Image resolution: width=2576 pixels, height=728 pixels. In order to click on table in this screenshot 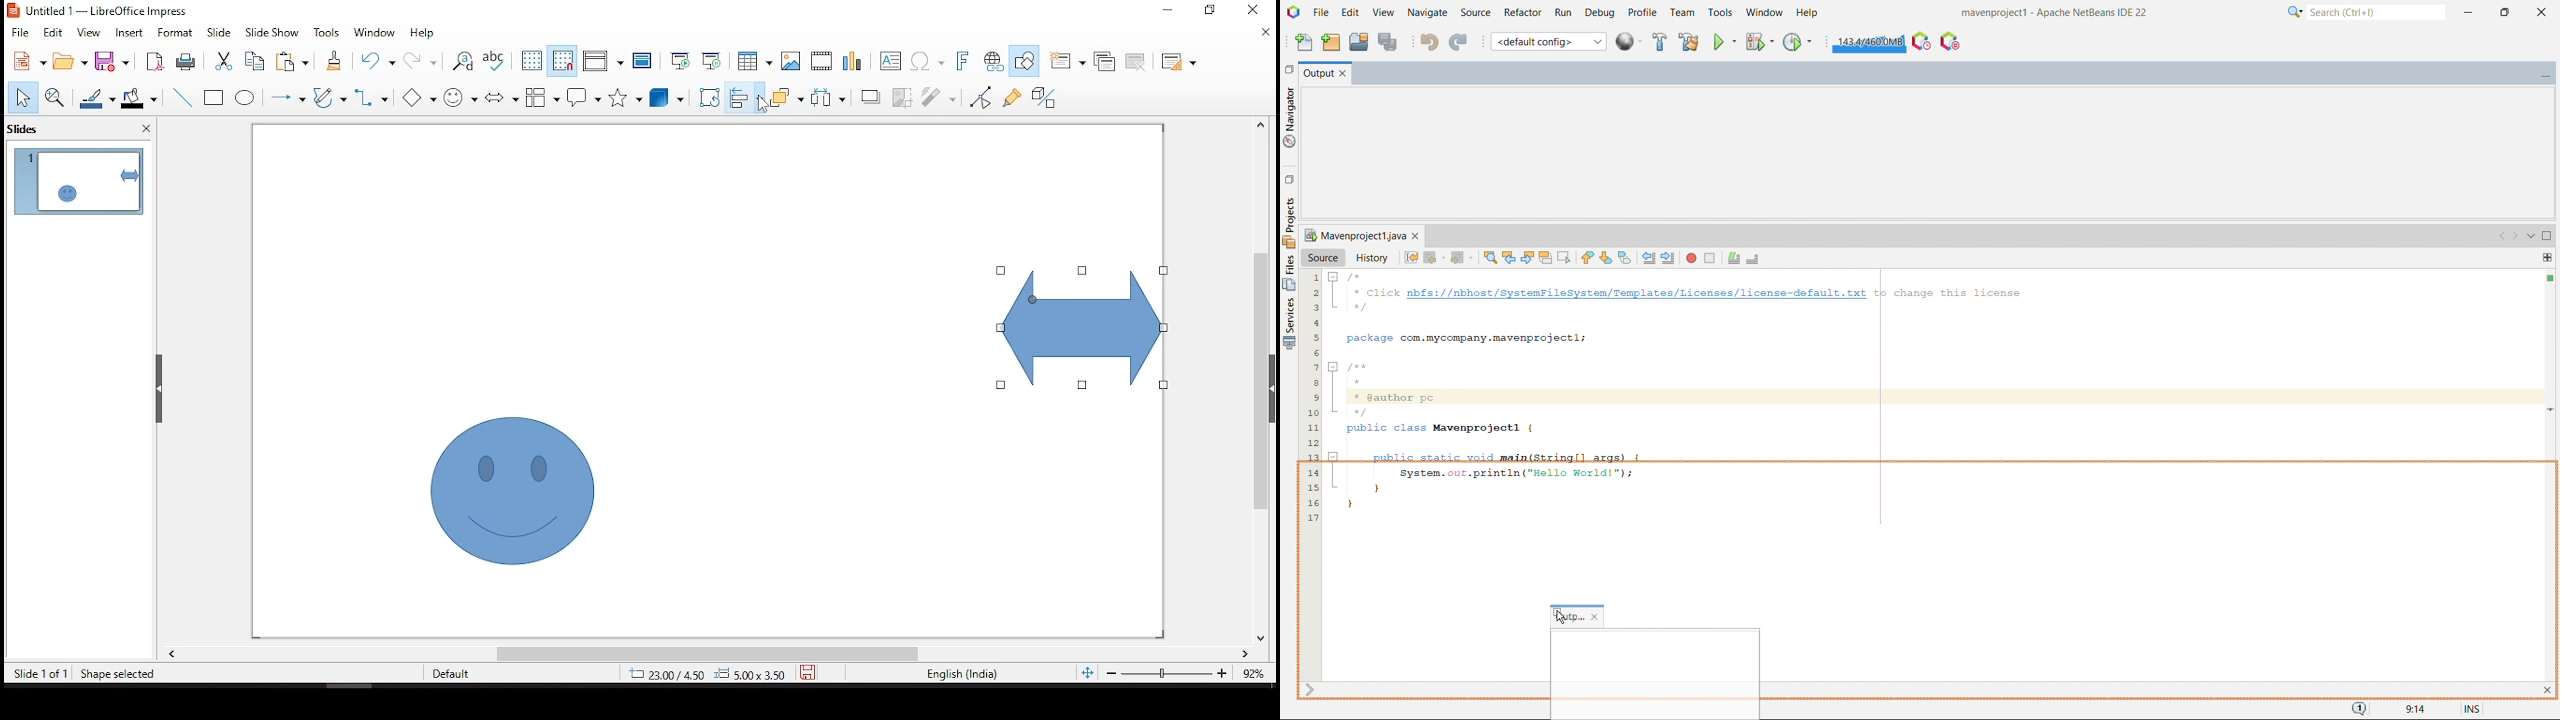, I will do `click(752, 61)`.